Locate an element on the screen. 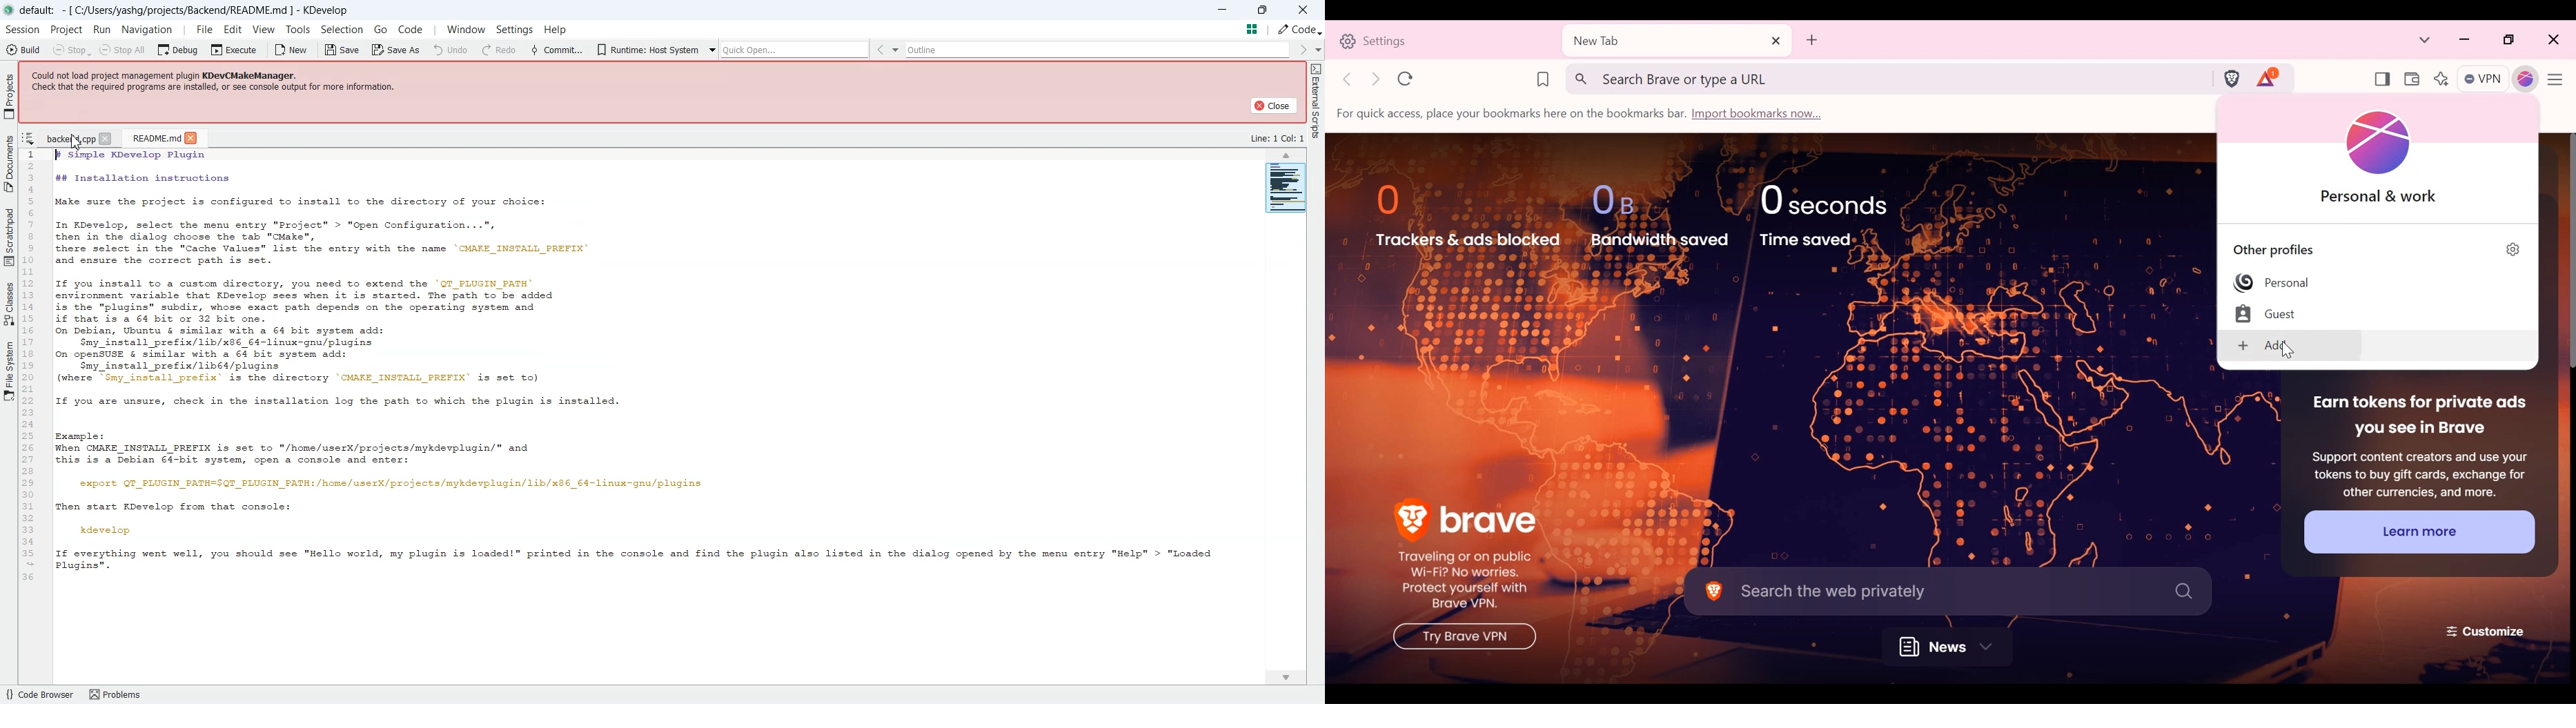 Image resolution: width=2576 pixels, height=728 pixels. 0 B Bandwidth Saved is located at coordinates (1659, 213).